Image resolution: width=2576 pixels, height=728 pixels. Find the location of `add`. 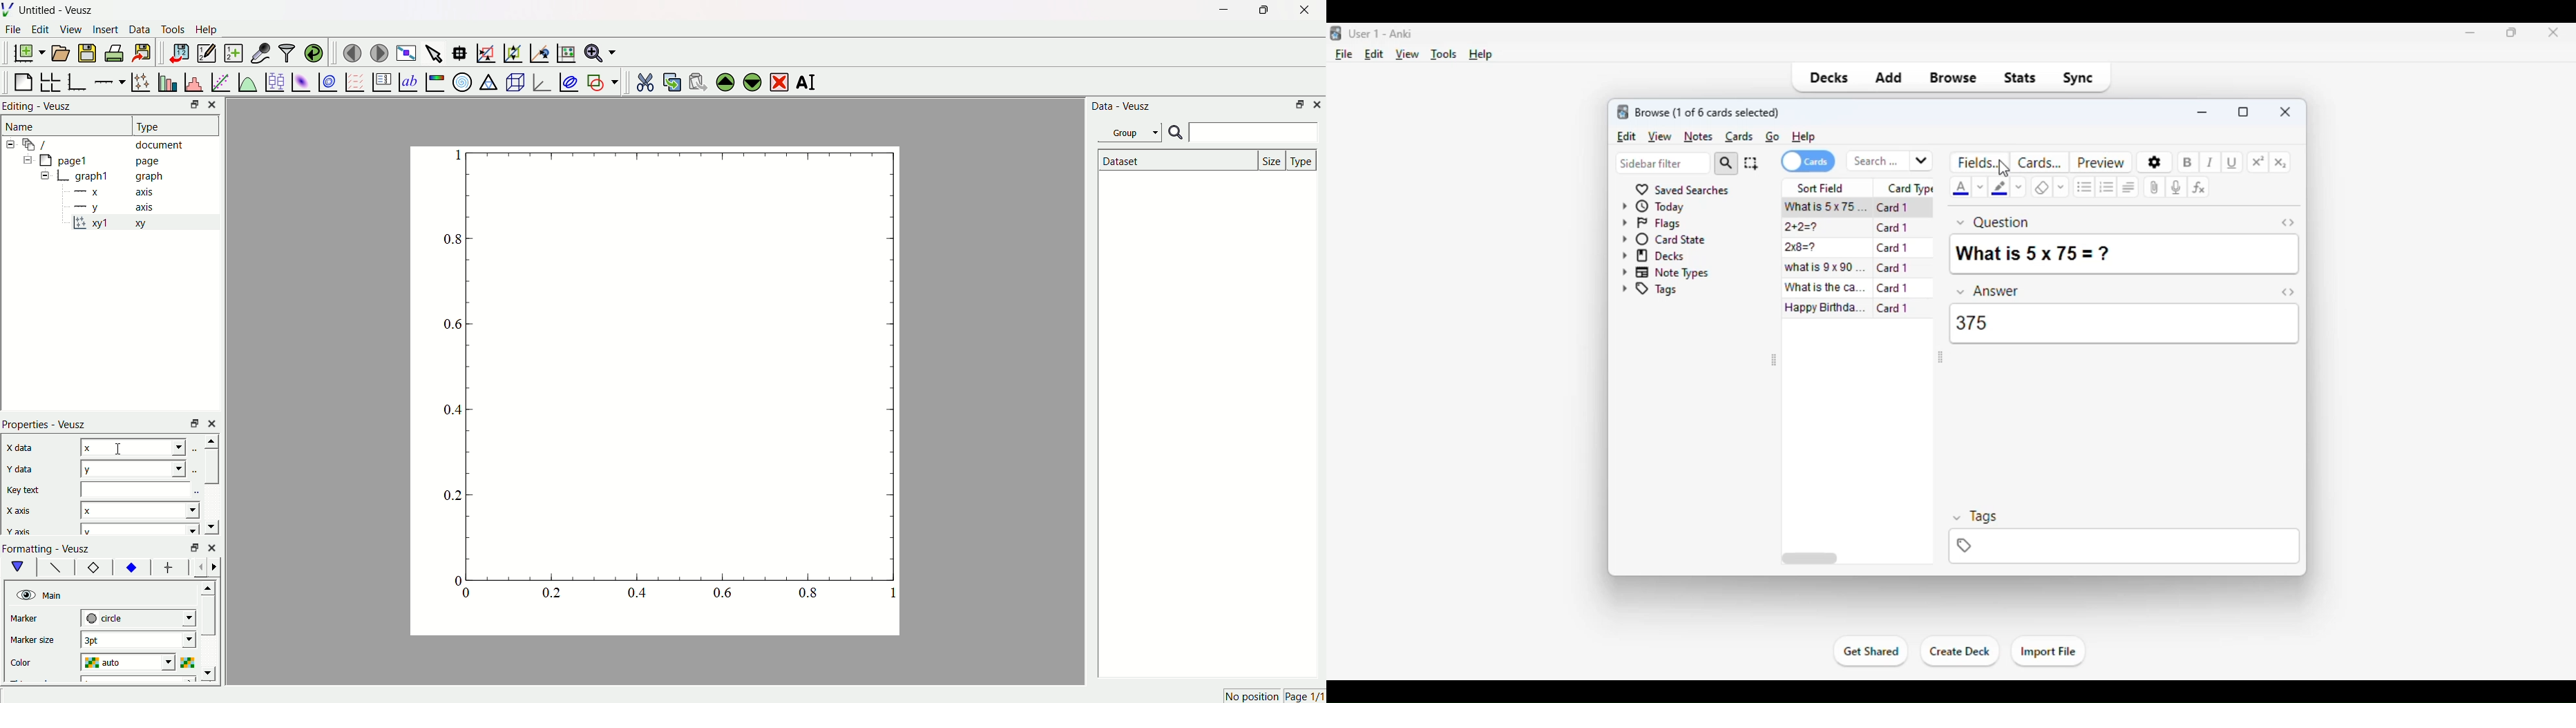

add is located at coordinates (1888, 78).